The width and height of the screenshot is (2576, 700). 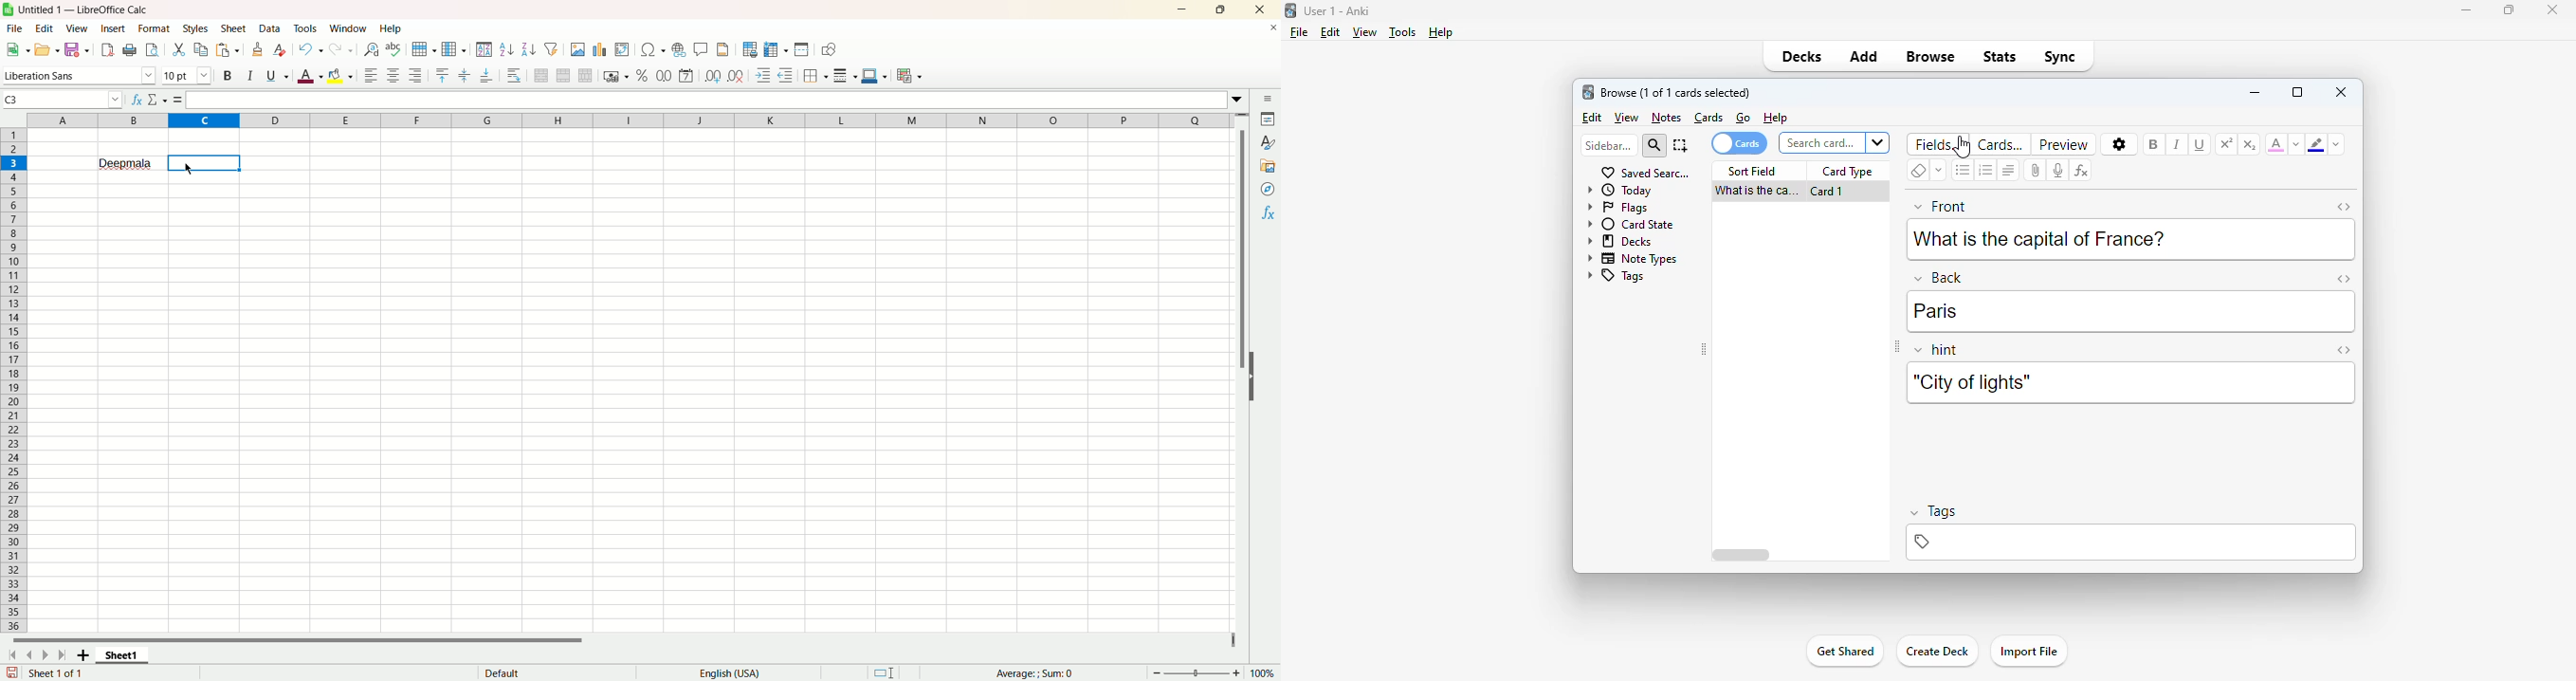 I want to click on what is the capital of France?, so click(x=1754, y=192).